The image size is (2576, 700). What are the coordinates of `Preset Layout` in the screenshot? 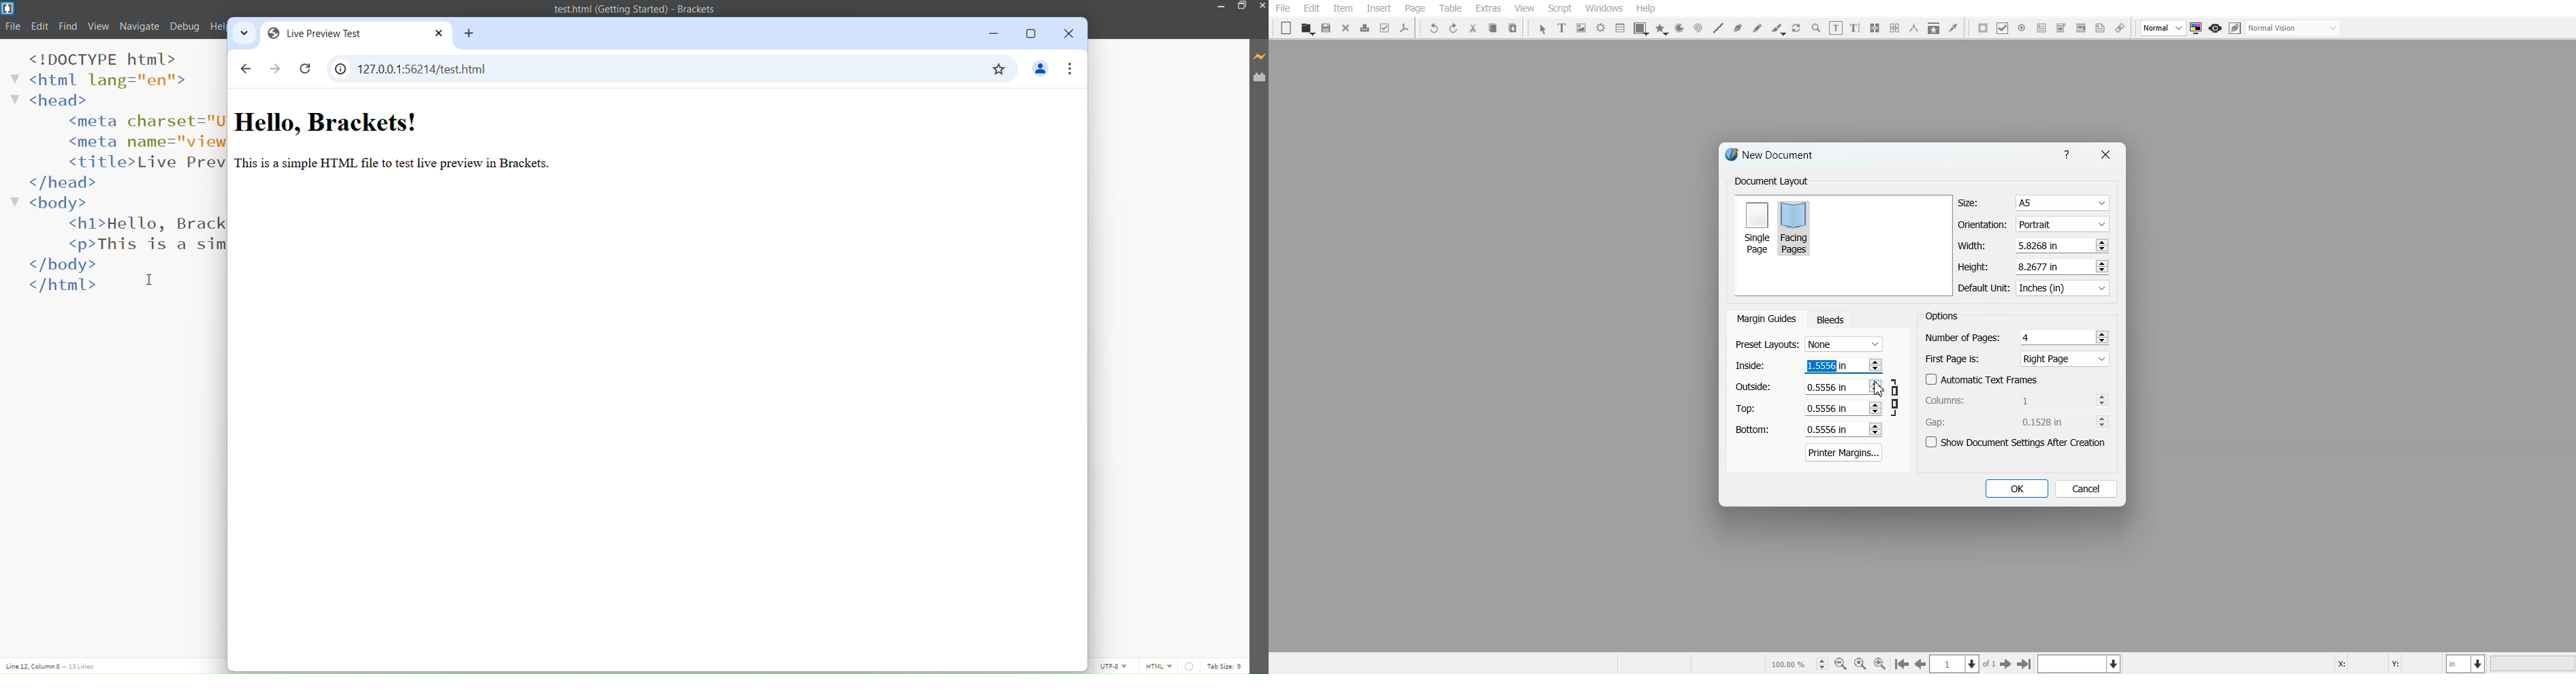 It's located at (1809, 344).